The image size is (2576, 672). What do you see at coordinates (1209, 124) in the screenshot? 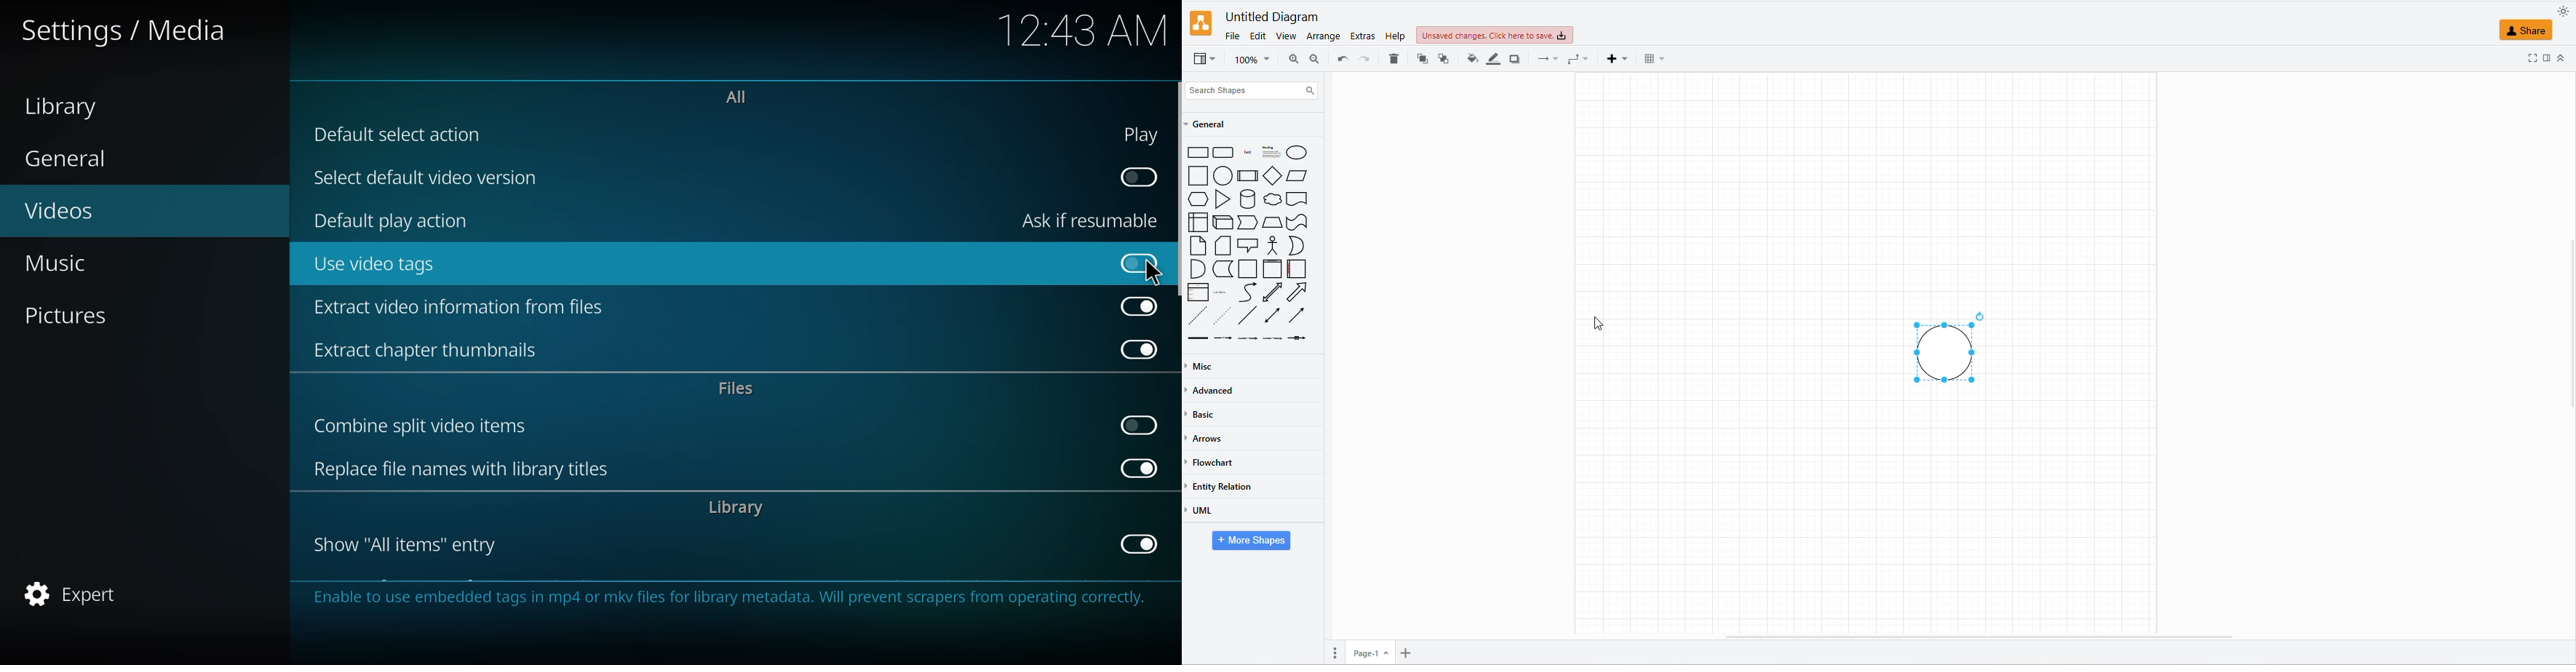
I see `GENERAL` at bounding box center [1209, 124].